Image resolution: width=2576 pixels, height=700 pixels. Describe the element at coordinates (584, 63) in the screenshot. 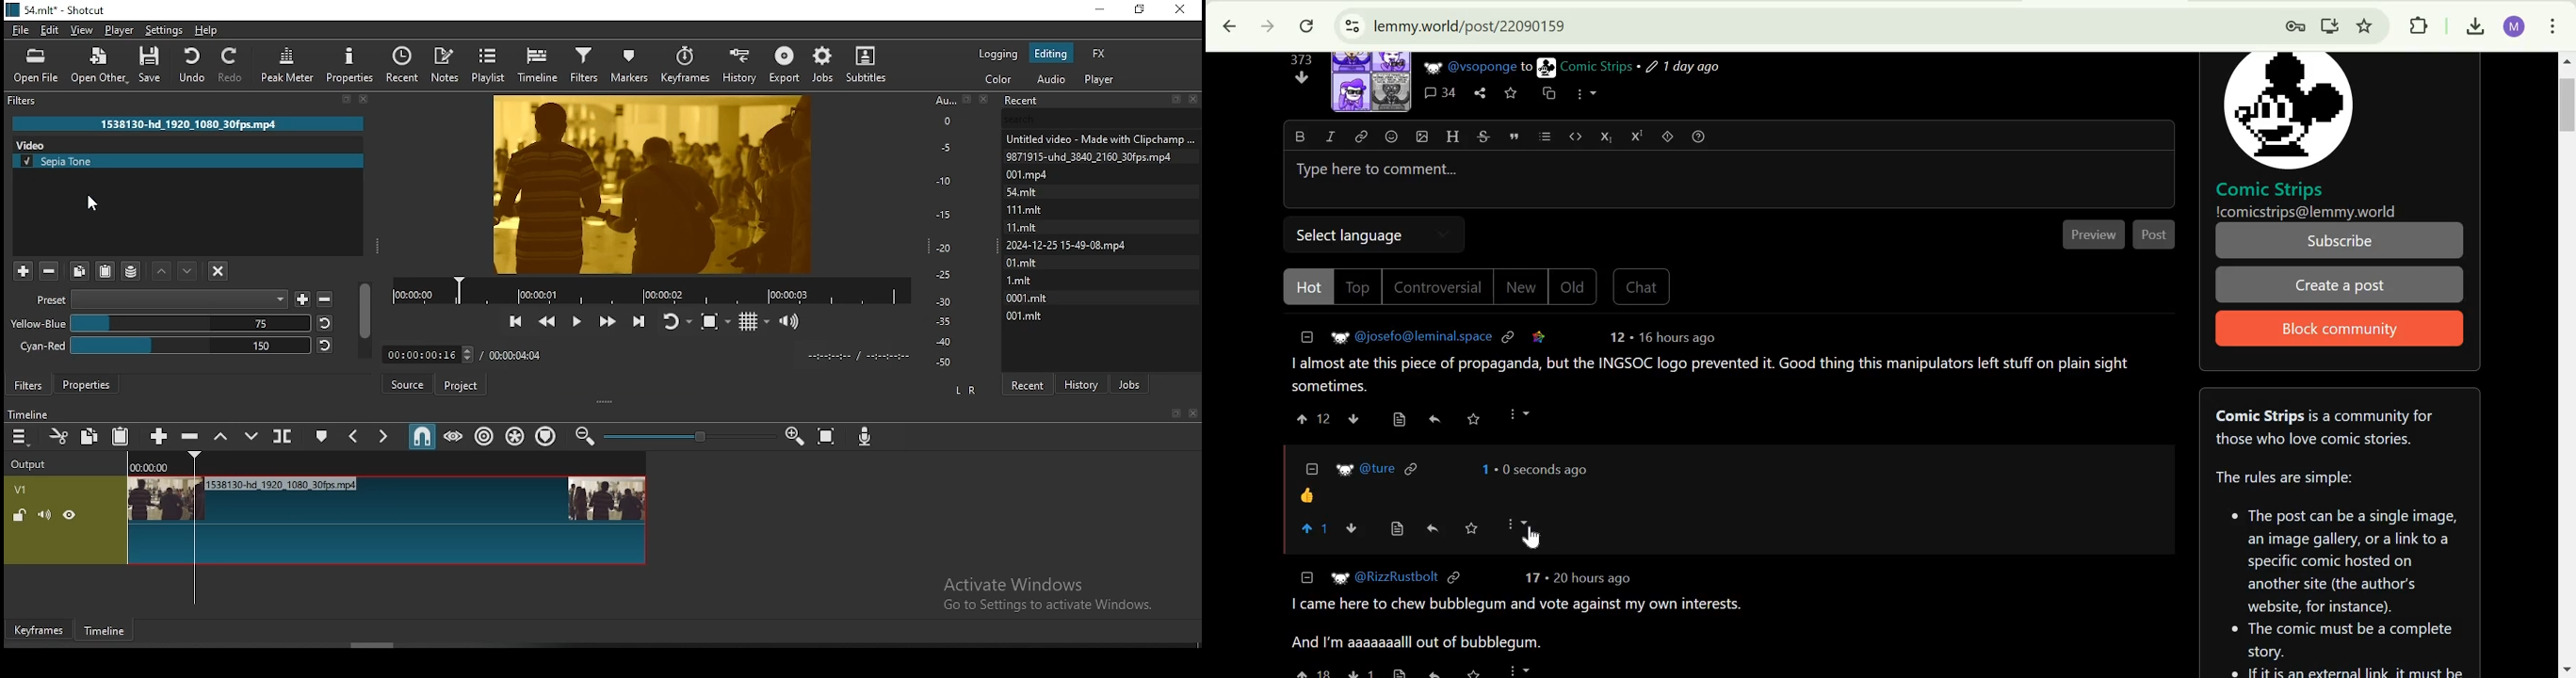

I see `filters` at that location.